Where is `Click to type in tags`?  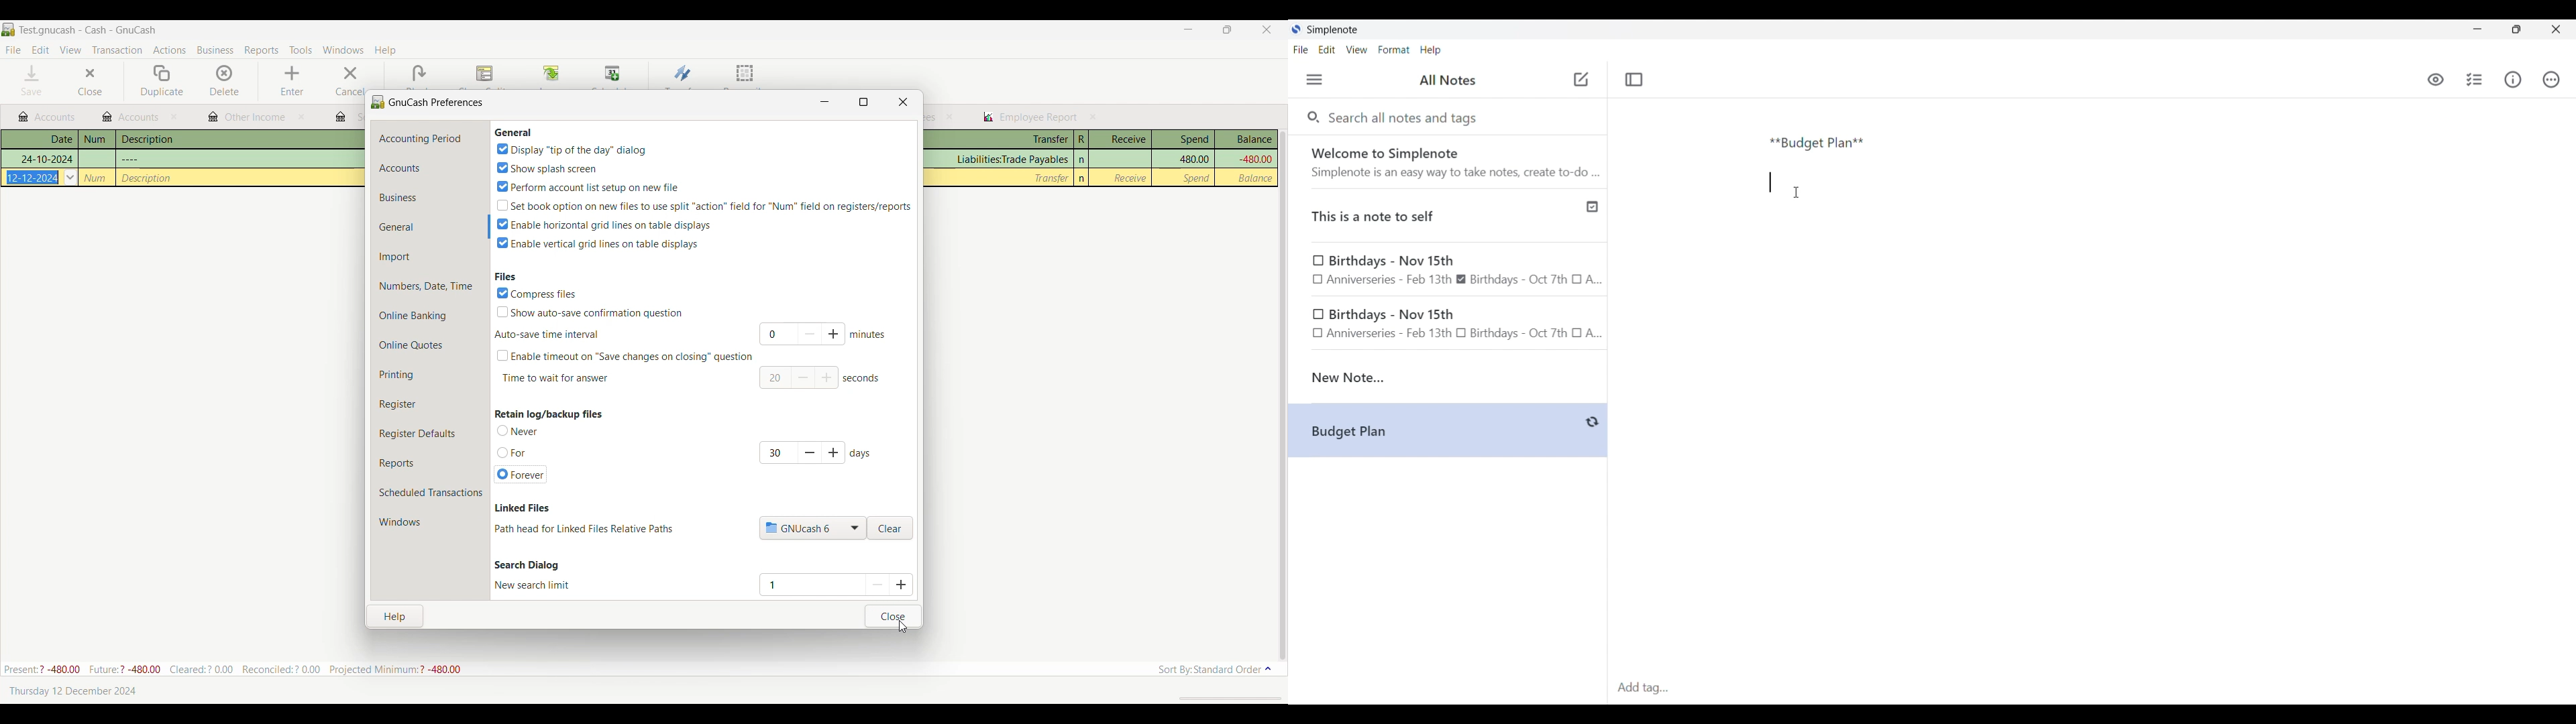 Click to type in tags is located at coordinates (2092, 688).